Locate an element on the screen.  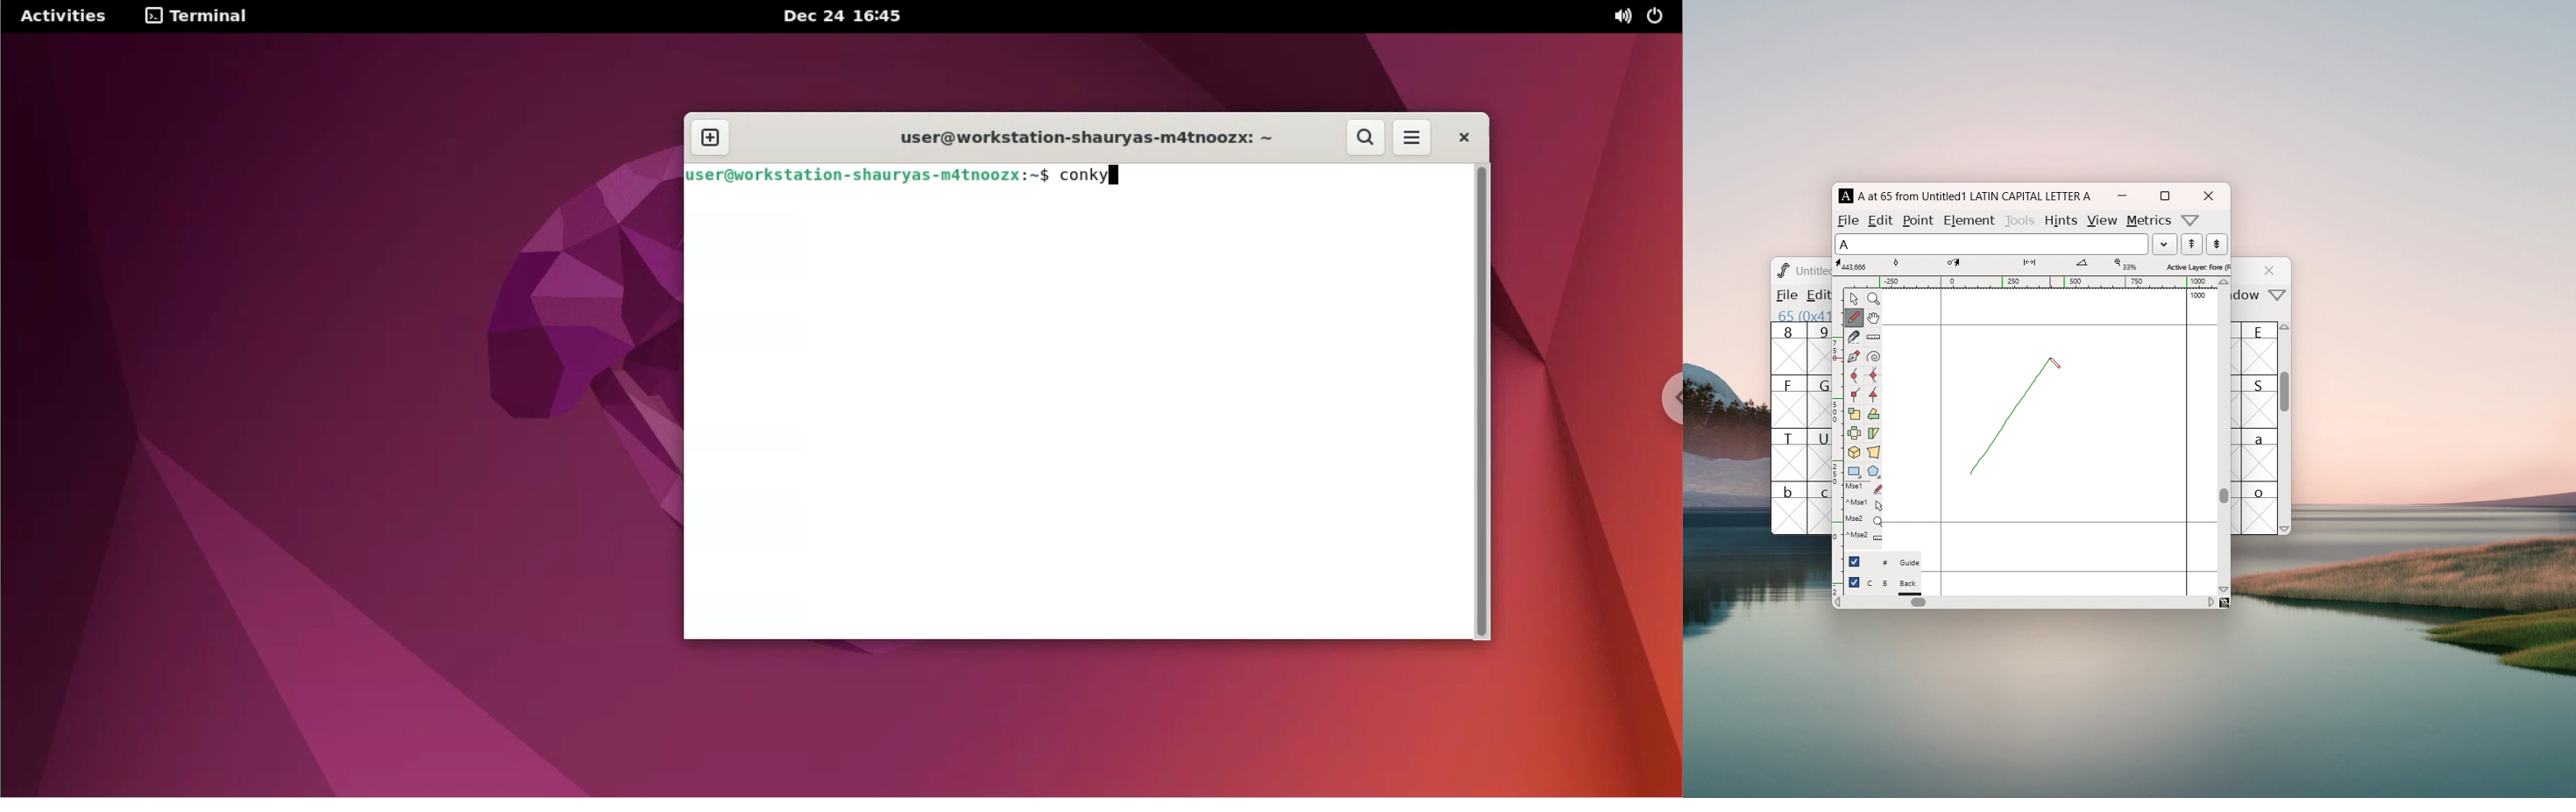
9 is located at coordinates (1819, 348).